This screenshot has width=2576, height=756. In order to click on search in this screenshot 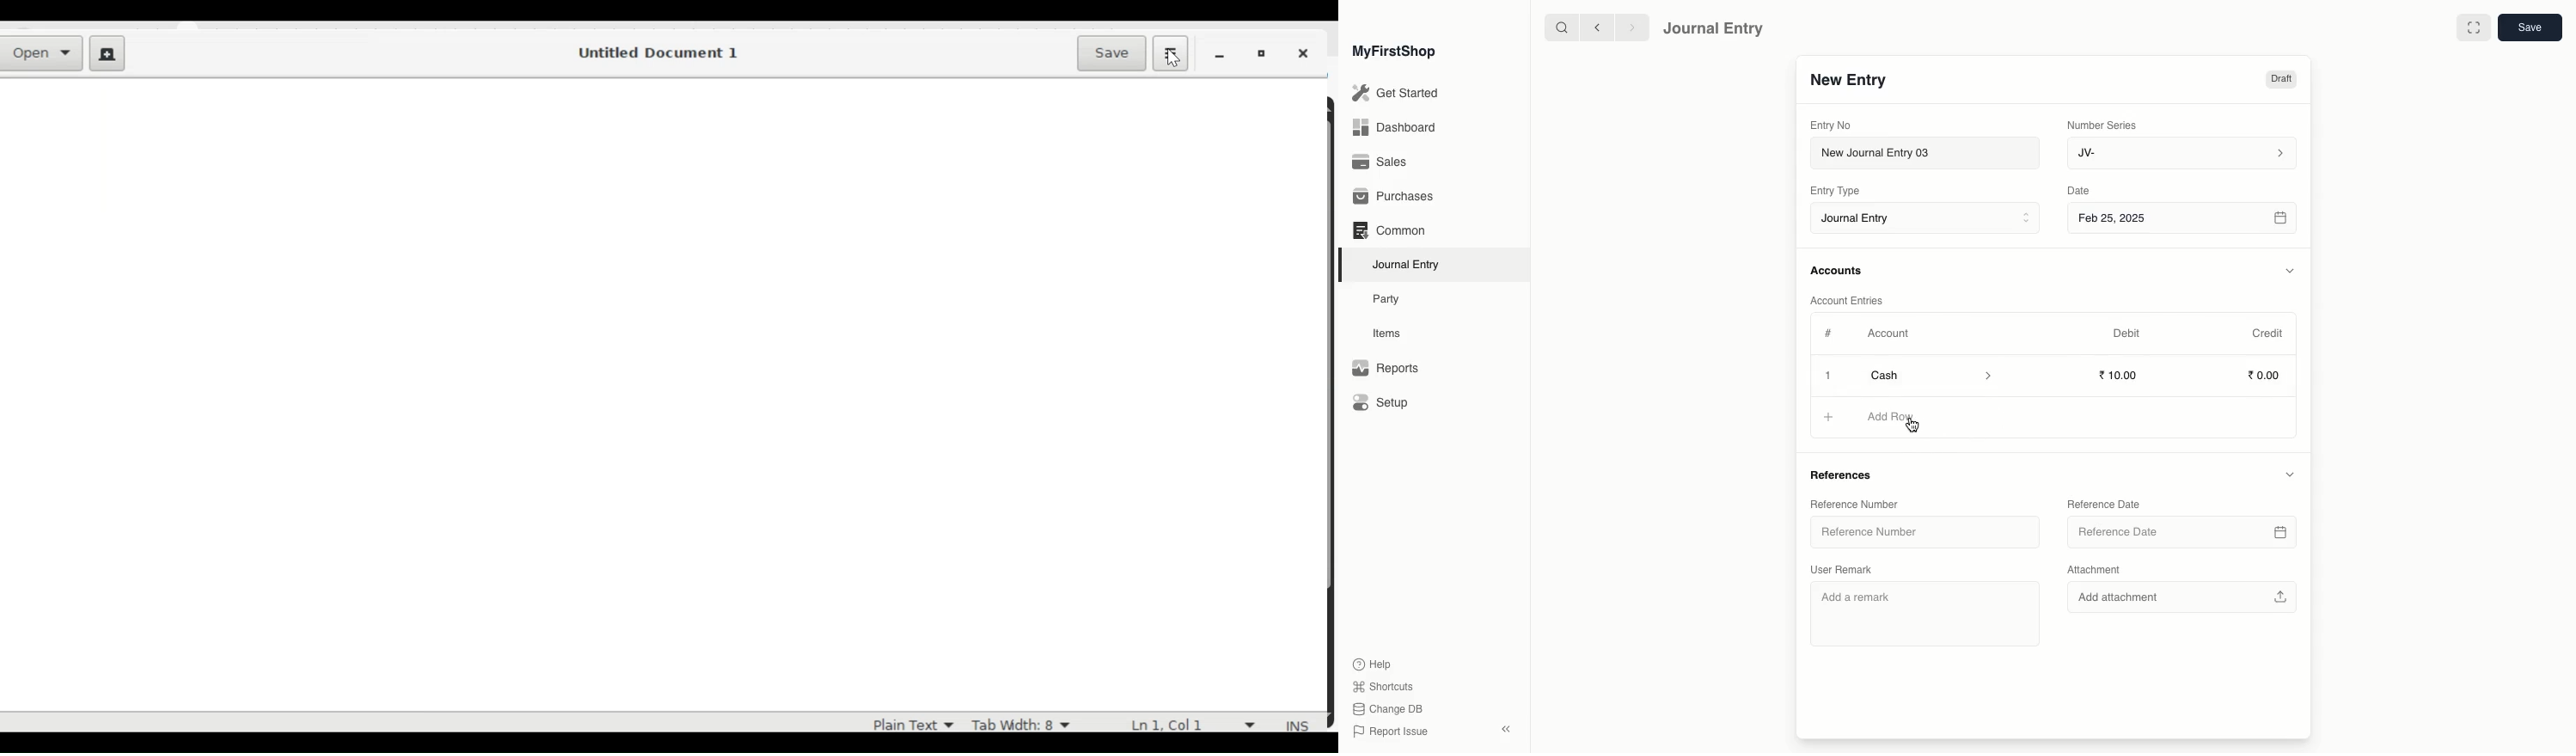, I will do `click(1557, 28)`.